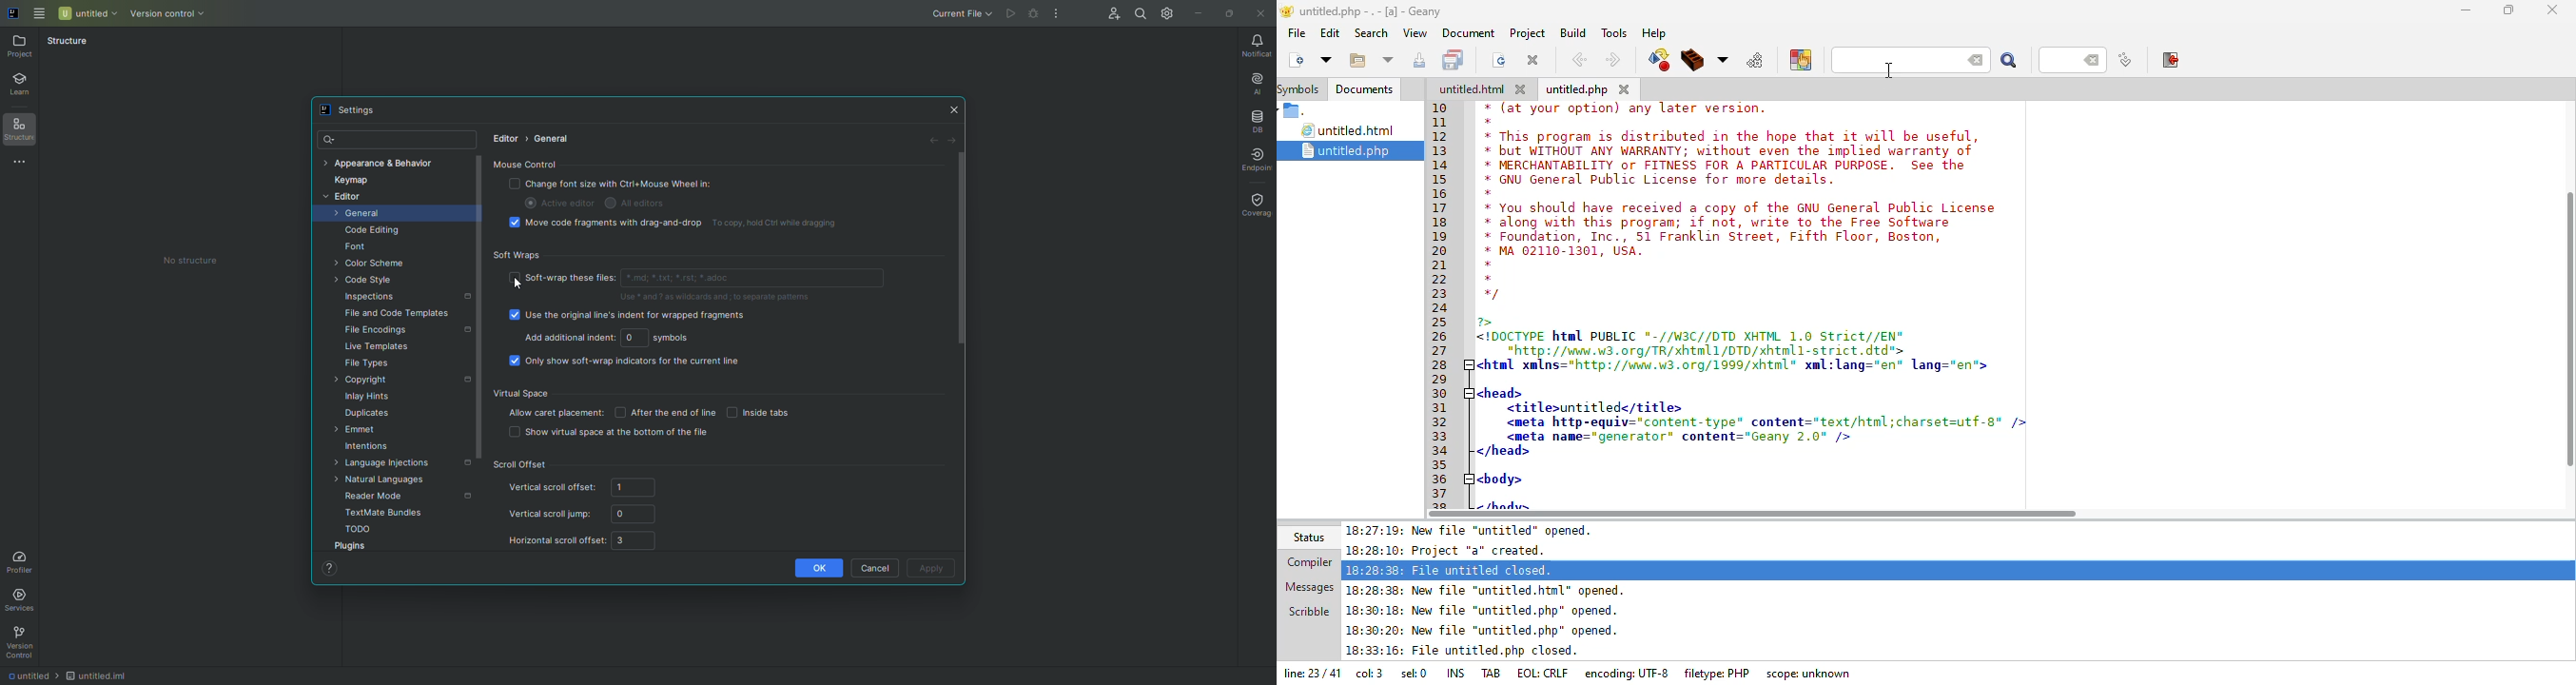 This screenshot has width=2576, height=700. What do you see at coordinates (1445, 225) in the screenshot?
I see `18` at bounding box center [1445, 225].